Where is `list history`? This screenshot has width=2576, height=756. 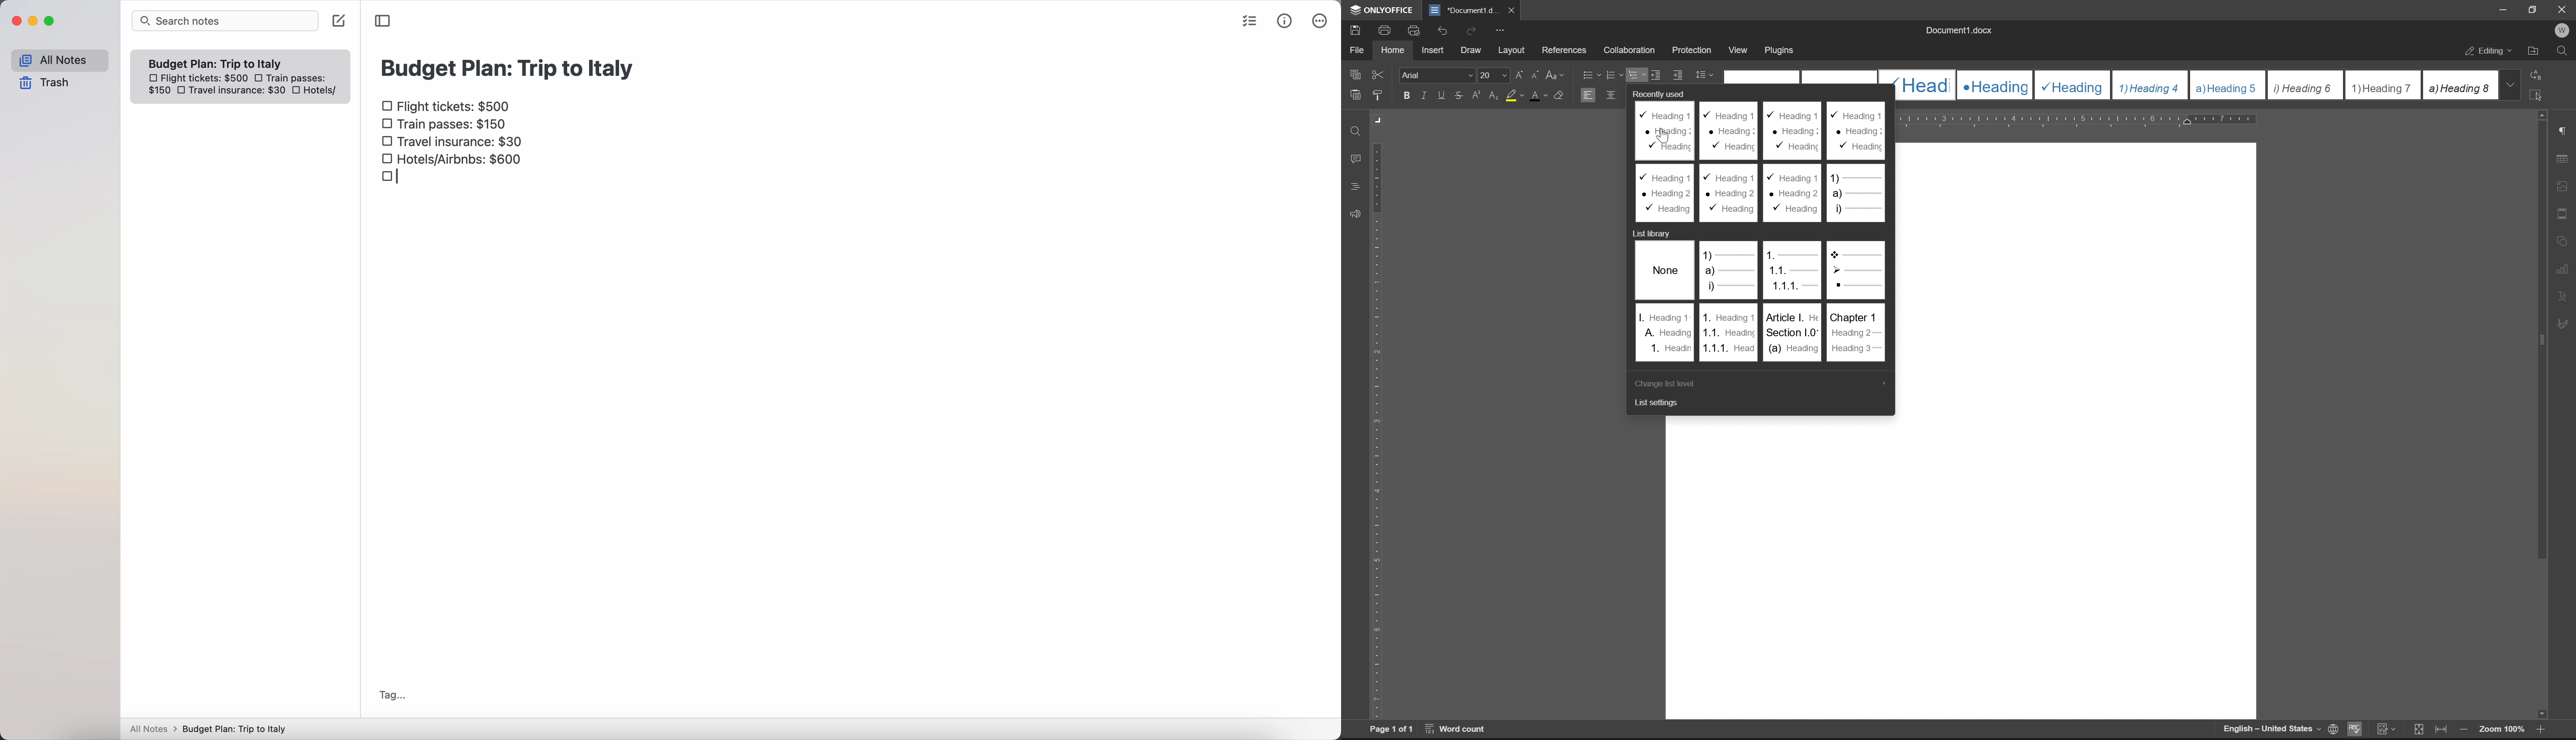 list history is located at coordinates (1760, 301).